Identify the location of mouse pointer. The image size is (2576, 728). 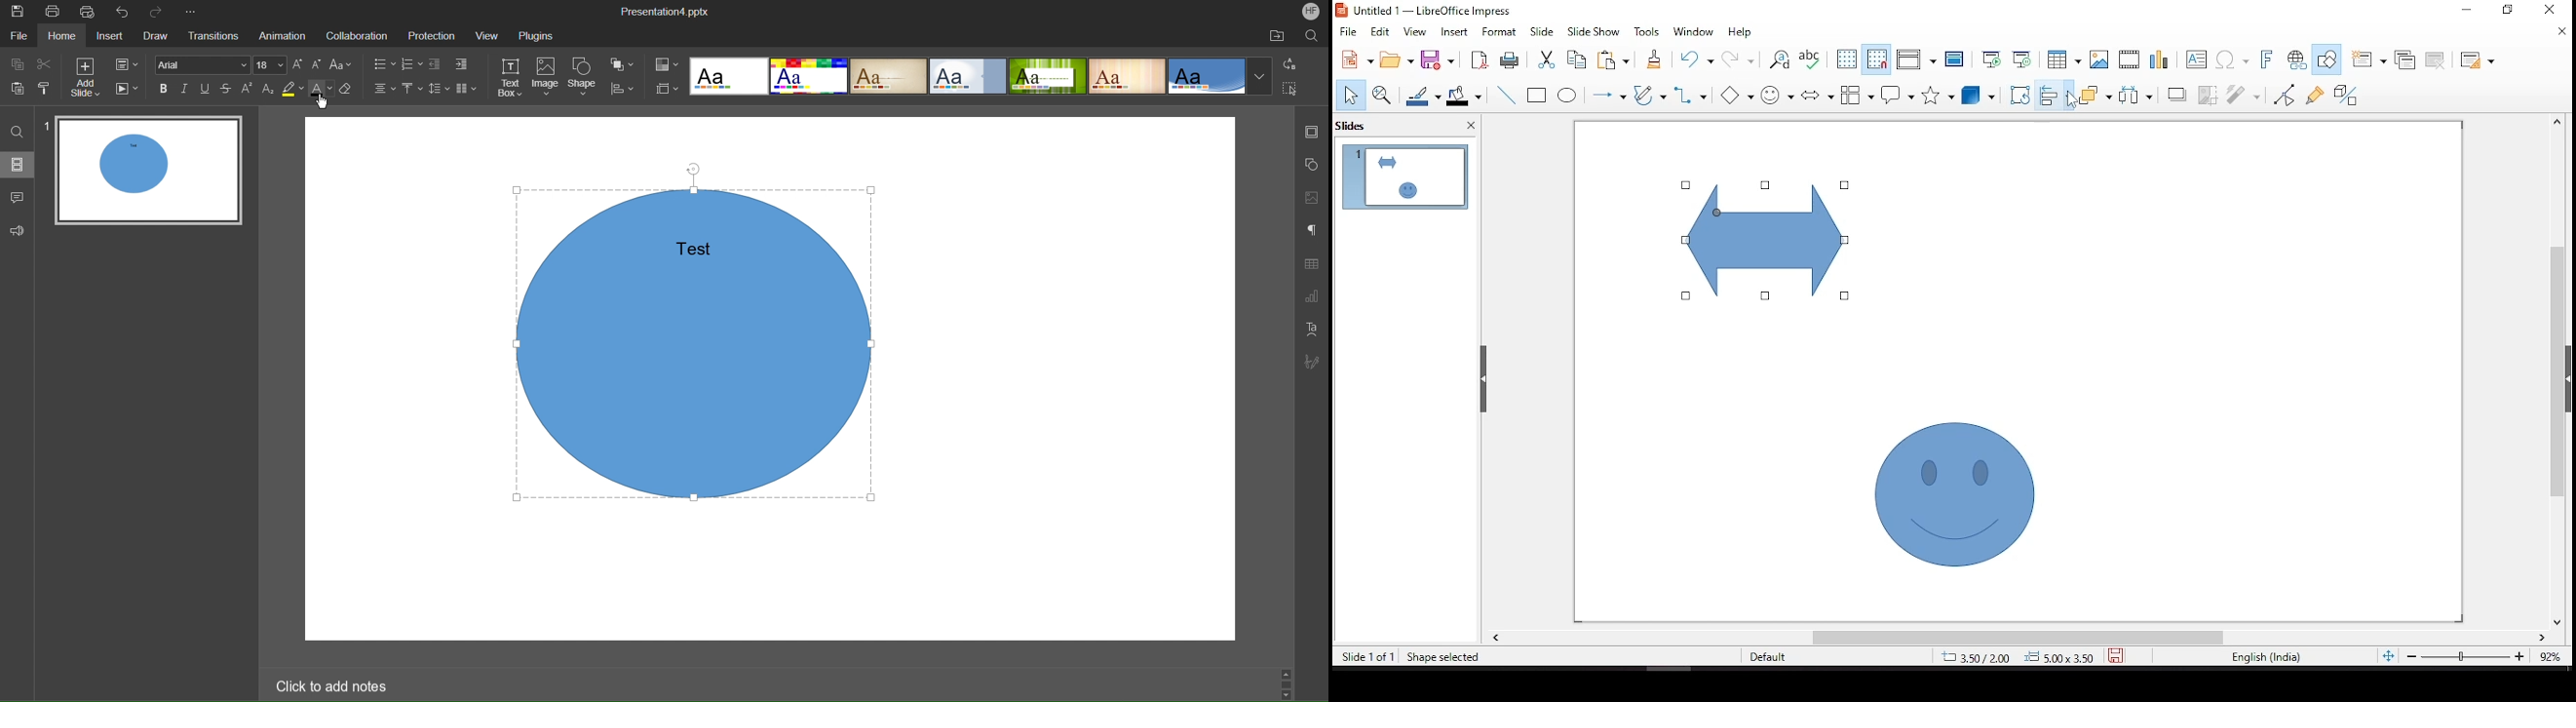
(2075, 99).